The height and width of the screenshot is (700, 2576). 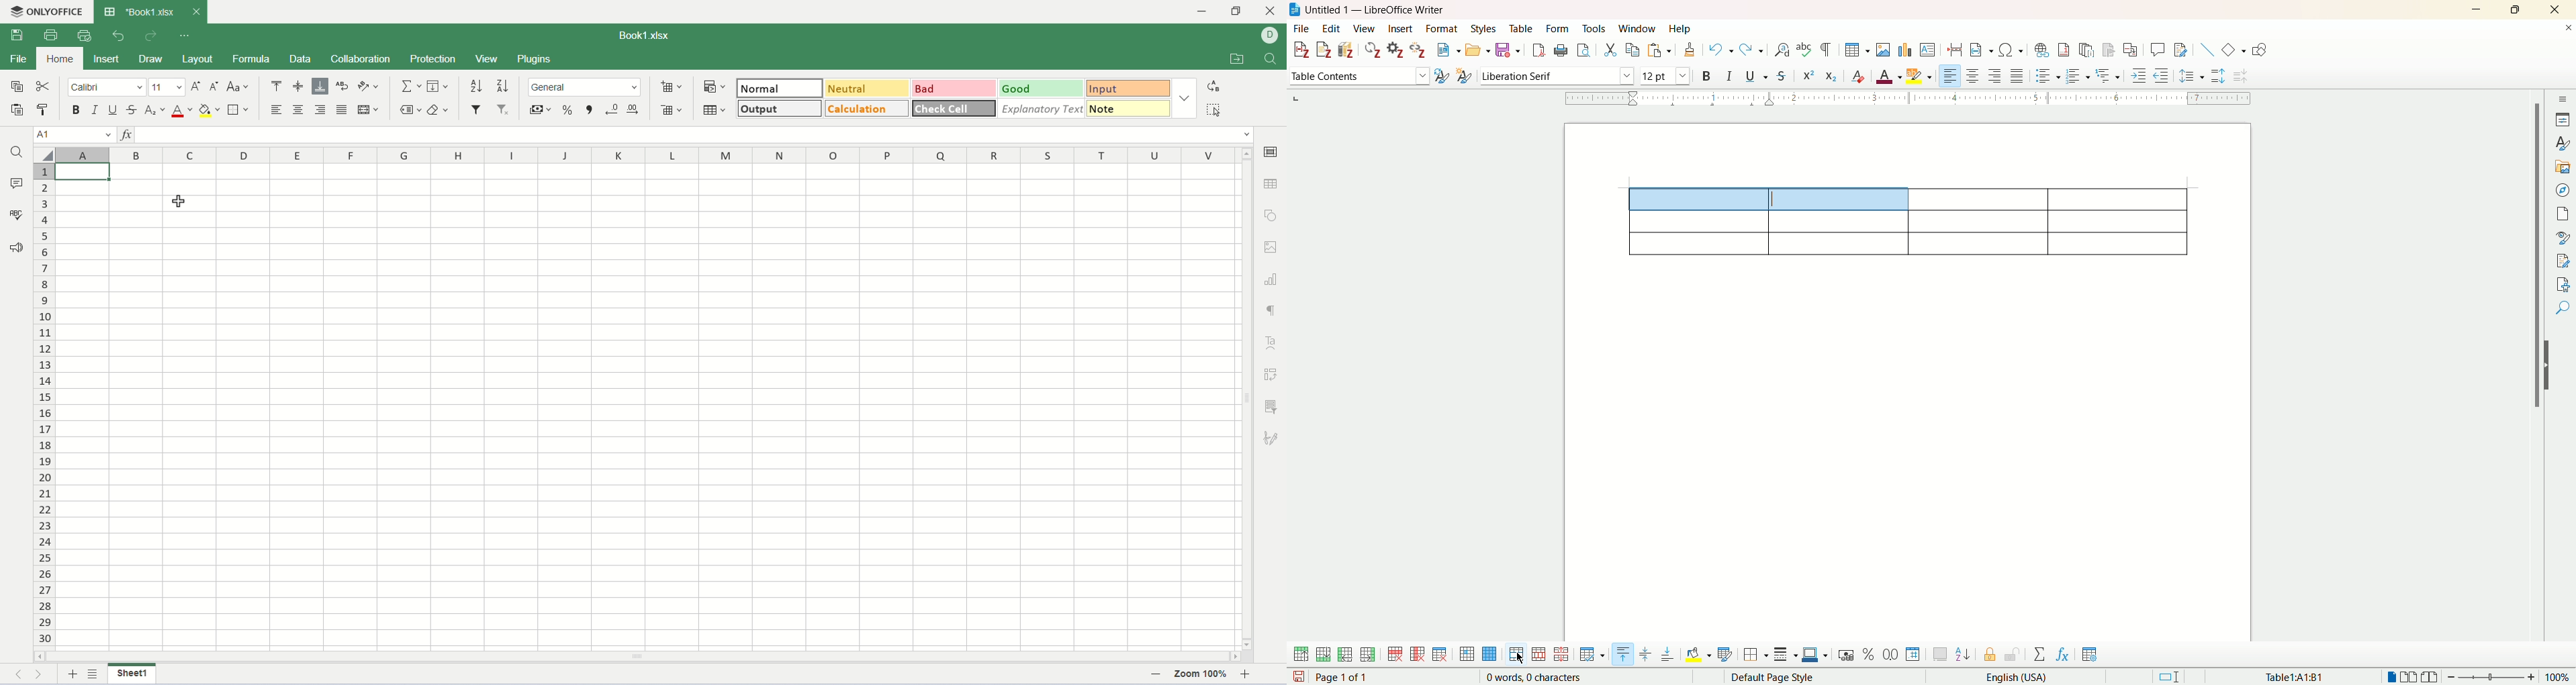 What do you see at coordinates (50, 36) in the screenshot?
I see `print` at bounding box center [50, 36].